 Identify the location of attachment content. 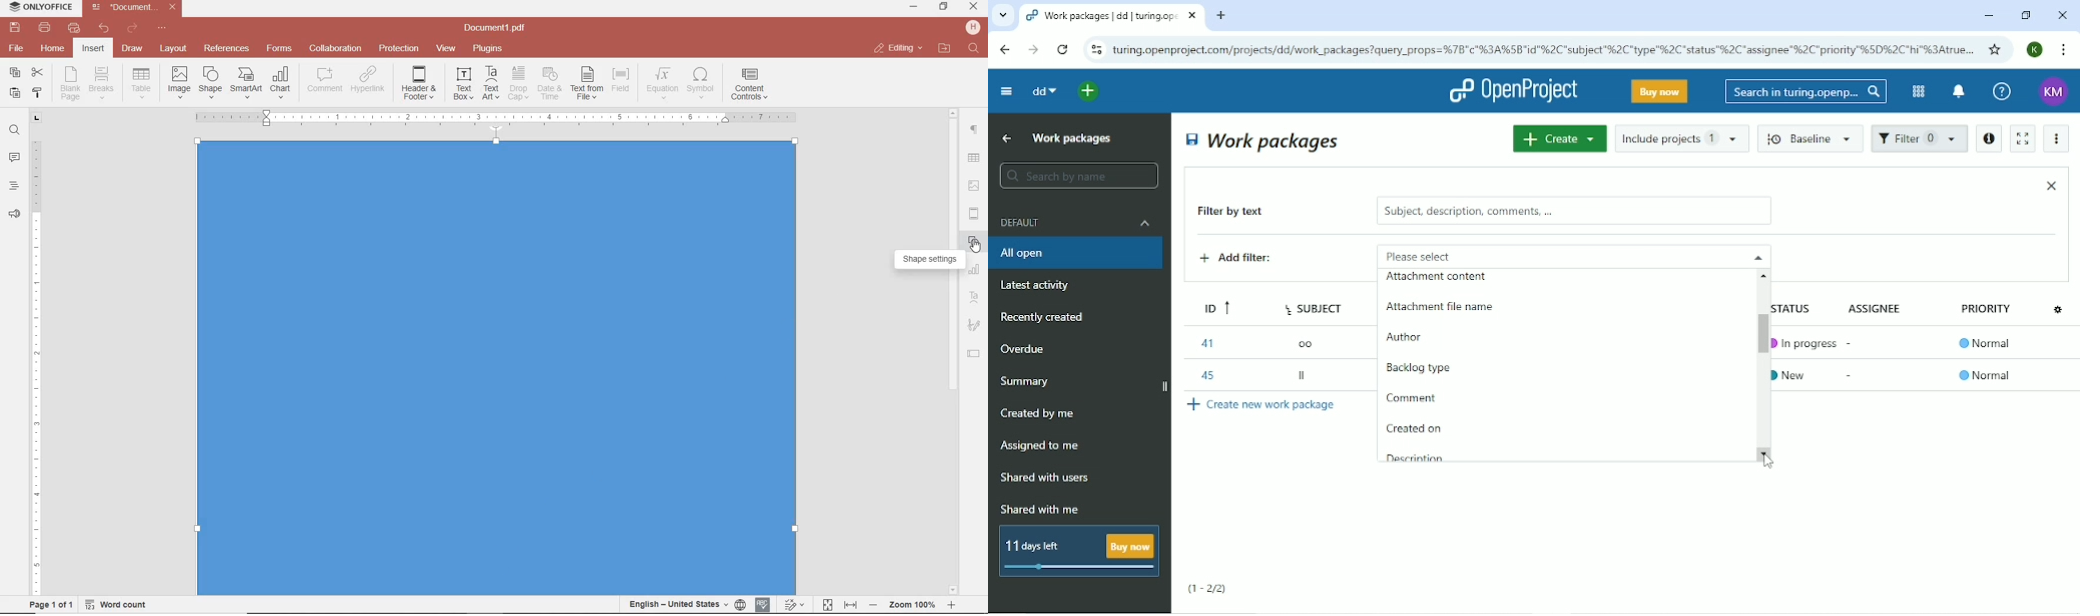
(1438, 276).